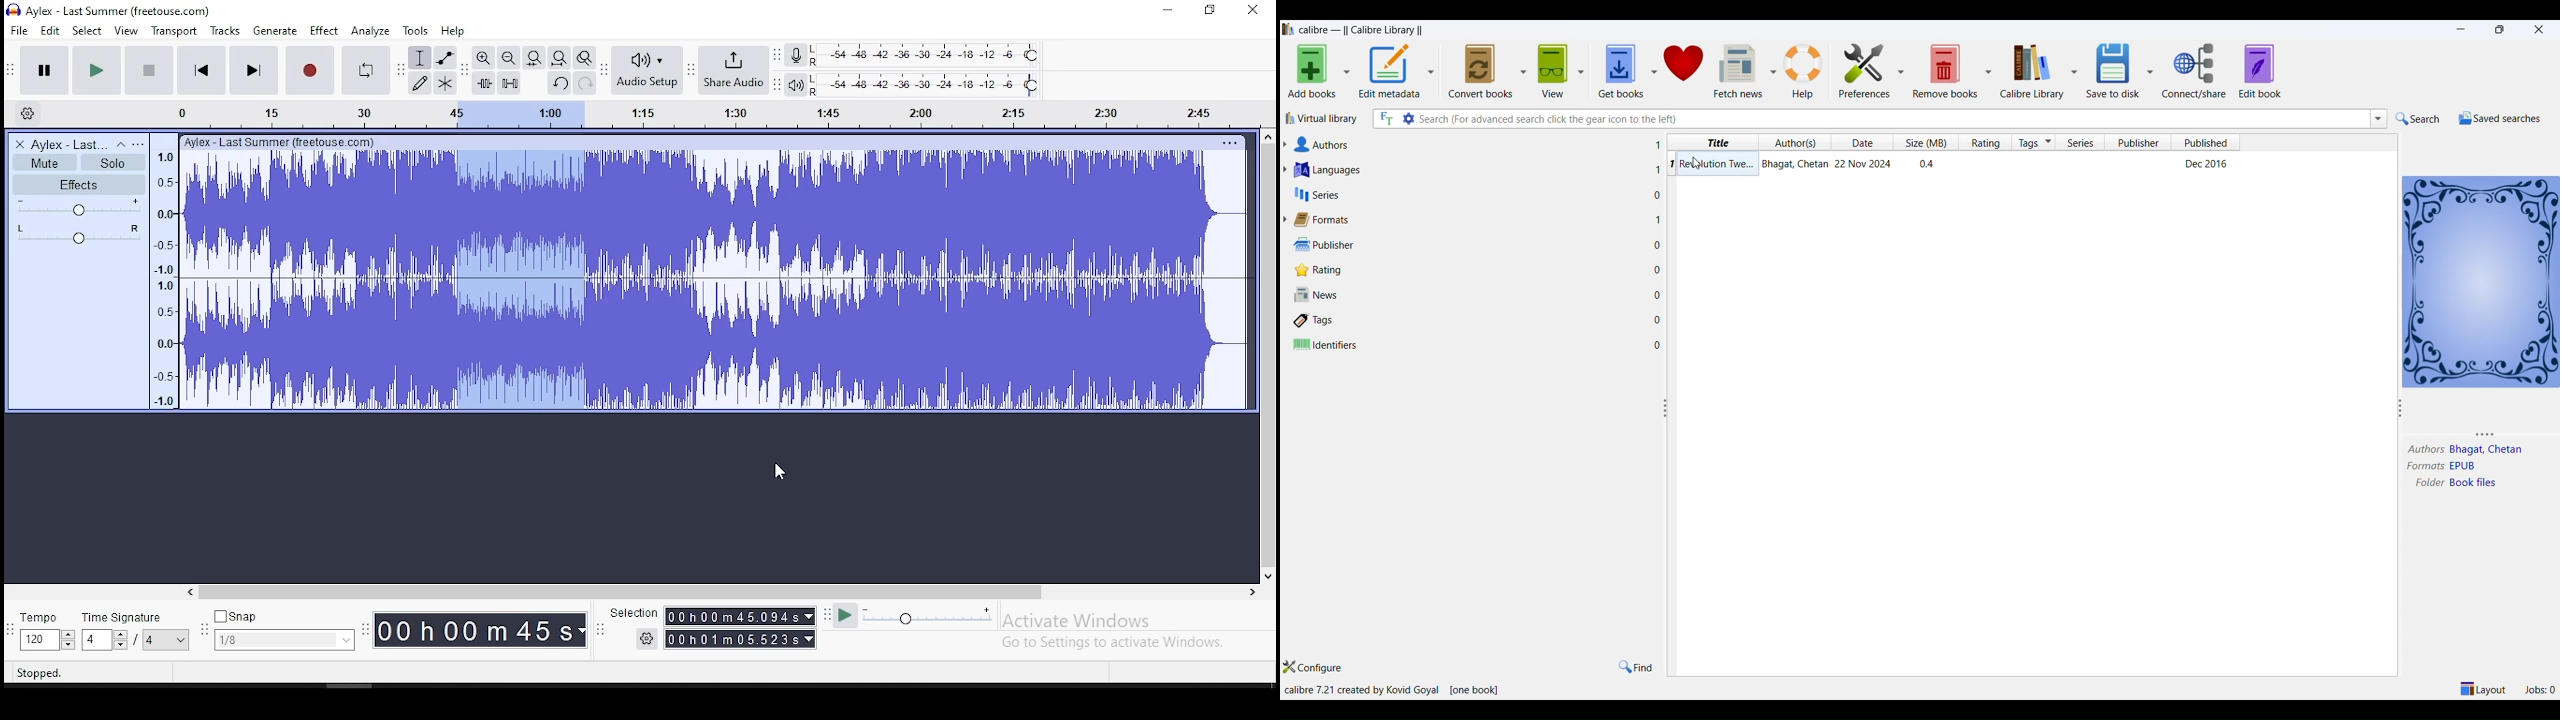 This screenshot has height=728, width=2576. Describe the element at coordinates (80, 184) in the screenshot. I see `effects` at that location.